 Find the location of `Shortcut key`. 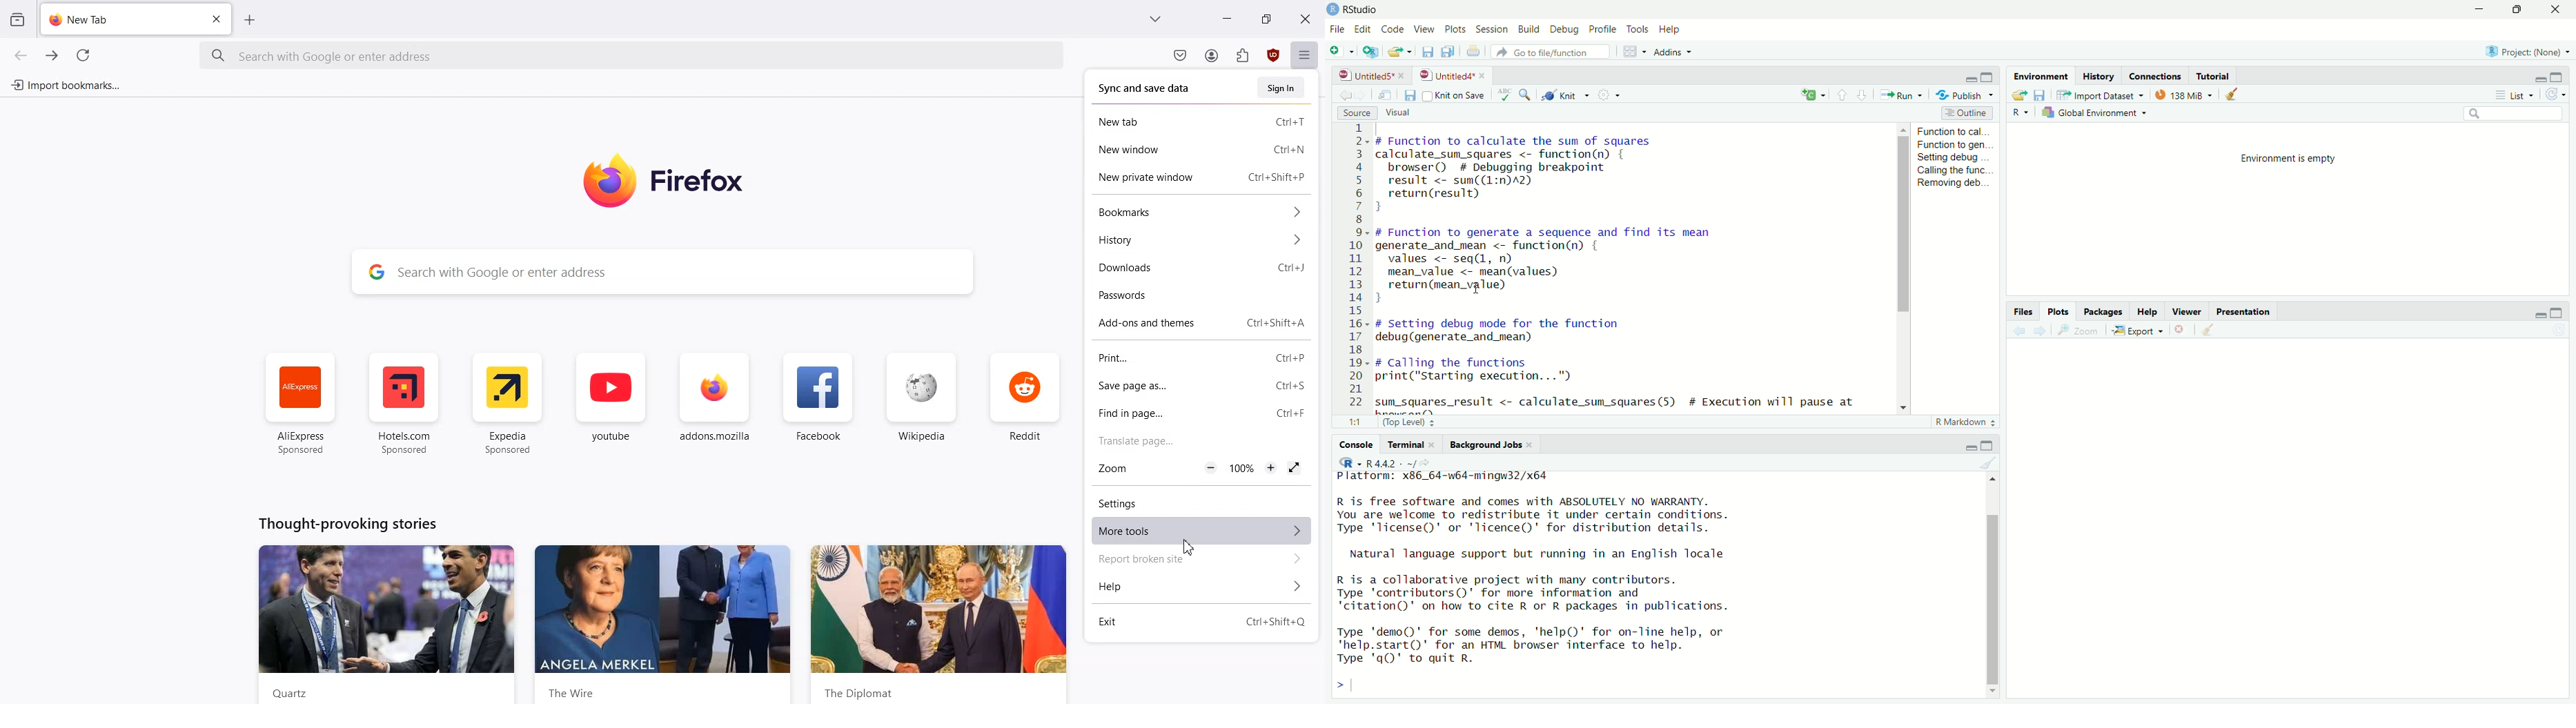

Shortcut key is located at coordinates (1288, 123).